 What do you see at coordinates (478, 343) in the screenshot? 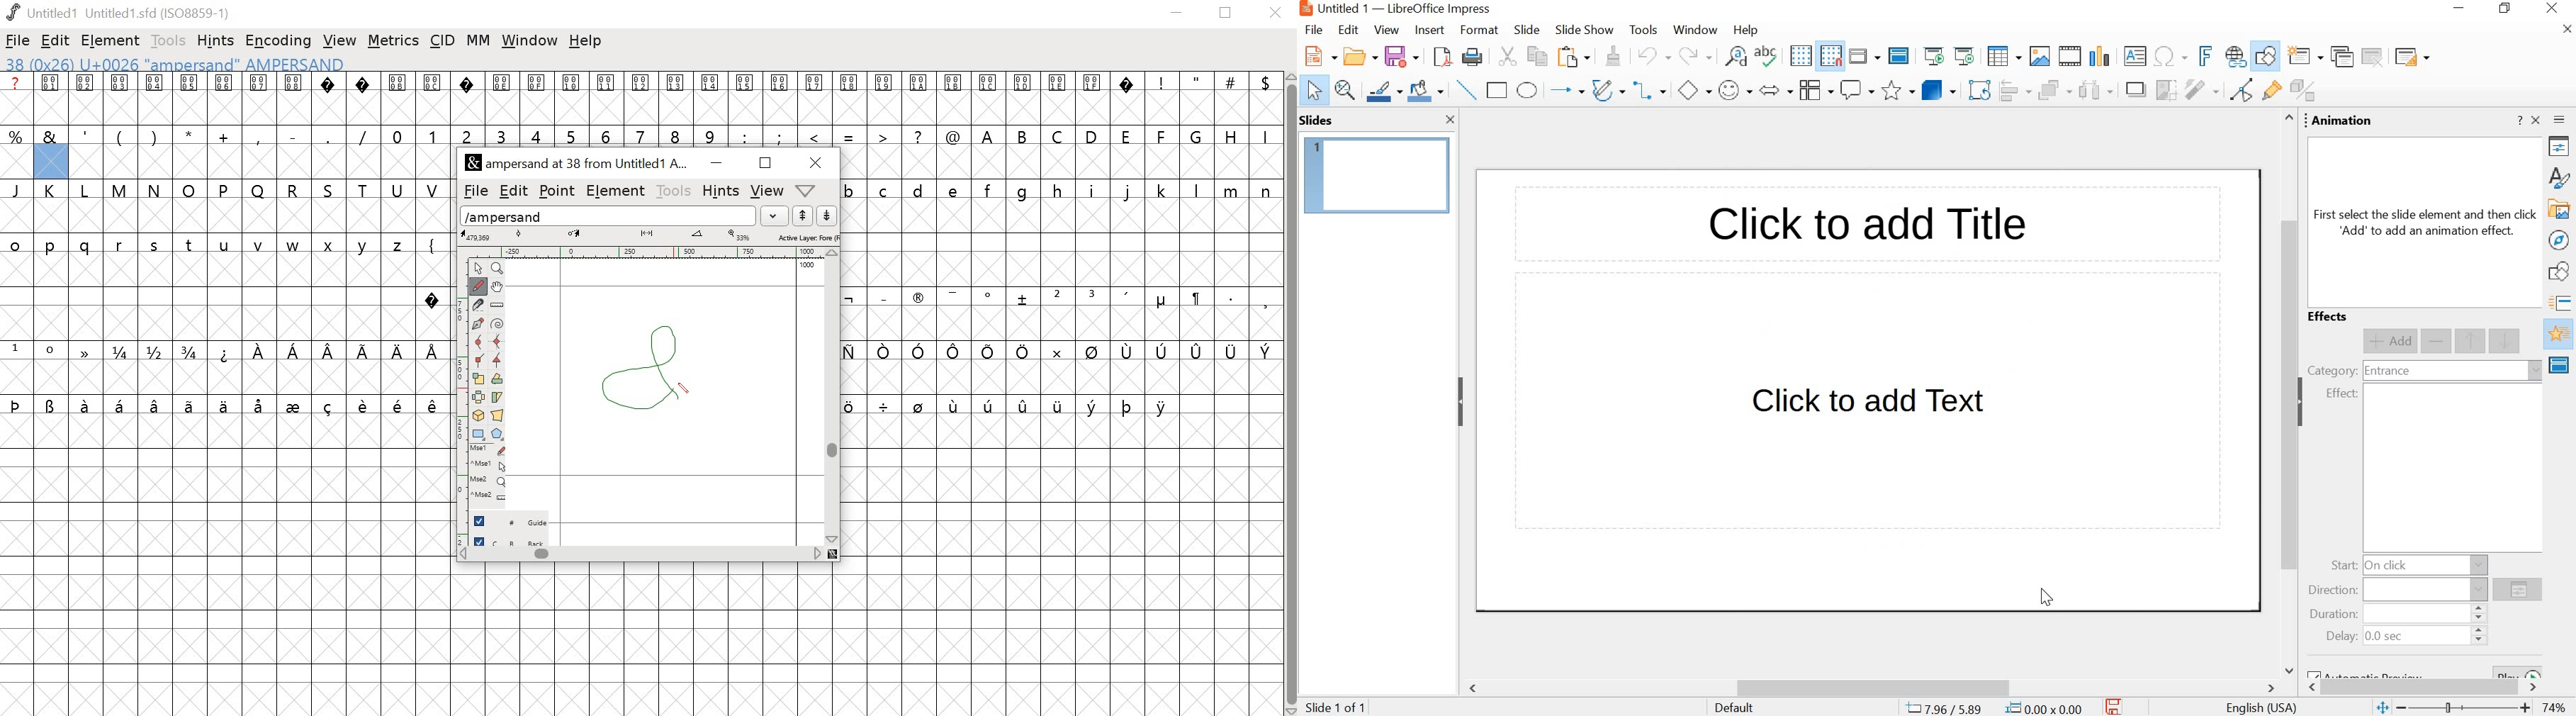
I see `add a curve point` at bounding box center [478, 343].